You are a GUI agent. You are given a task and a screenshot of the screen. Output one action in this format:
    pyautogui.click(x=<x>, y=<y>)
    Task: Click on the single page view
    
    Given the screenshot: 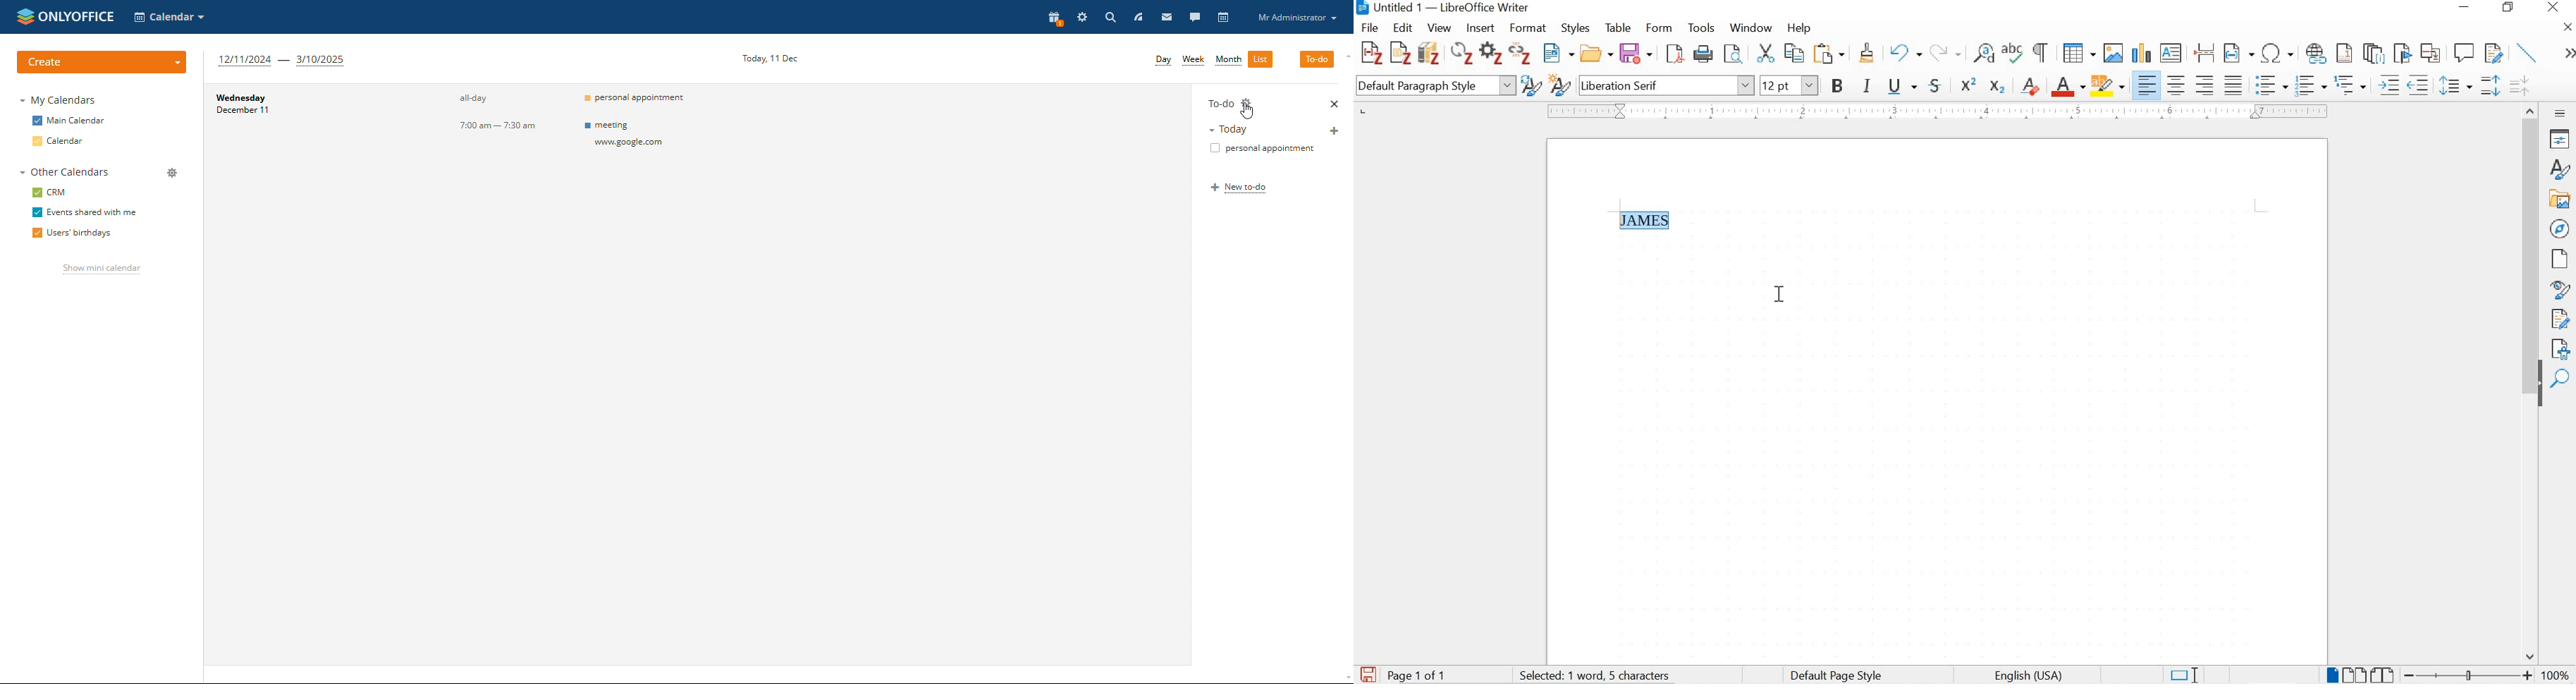 What is the action you would take?
    pyautogui.click(x=2331, y=674)
    